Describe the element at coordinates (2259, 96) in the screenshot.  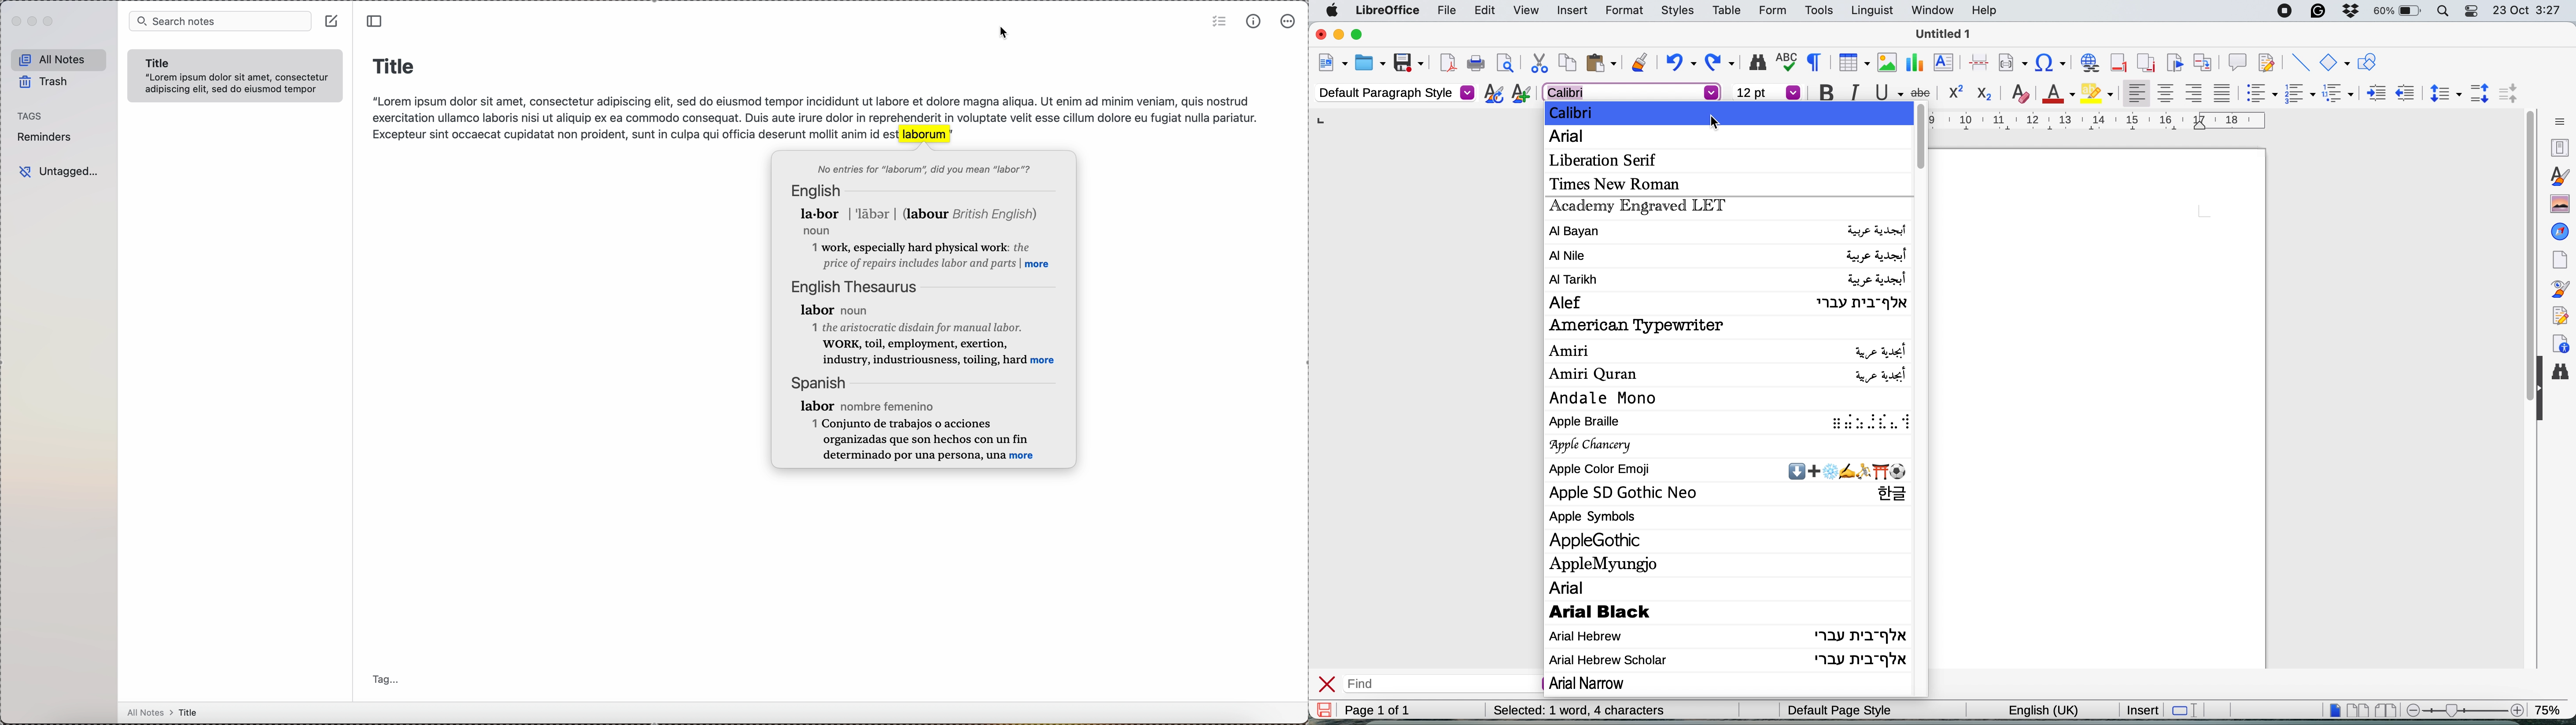
I see `toggle unordered list` at that location.